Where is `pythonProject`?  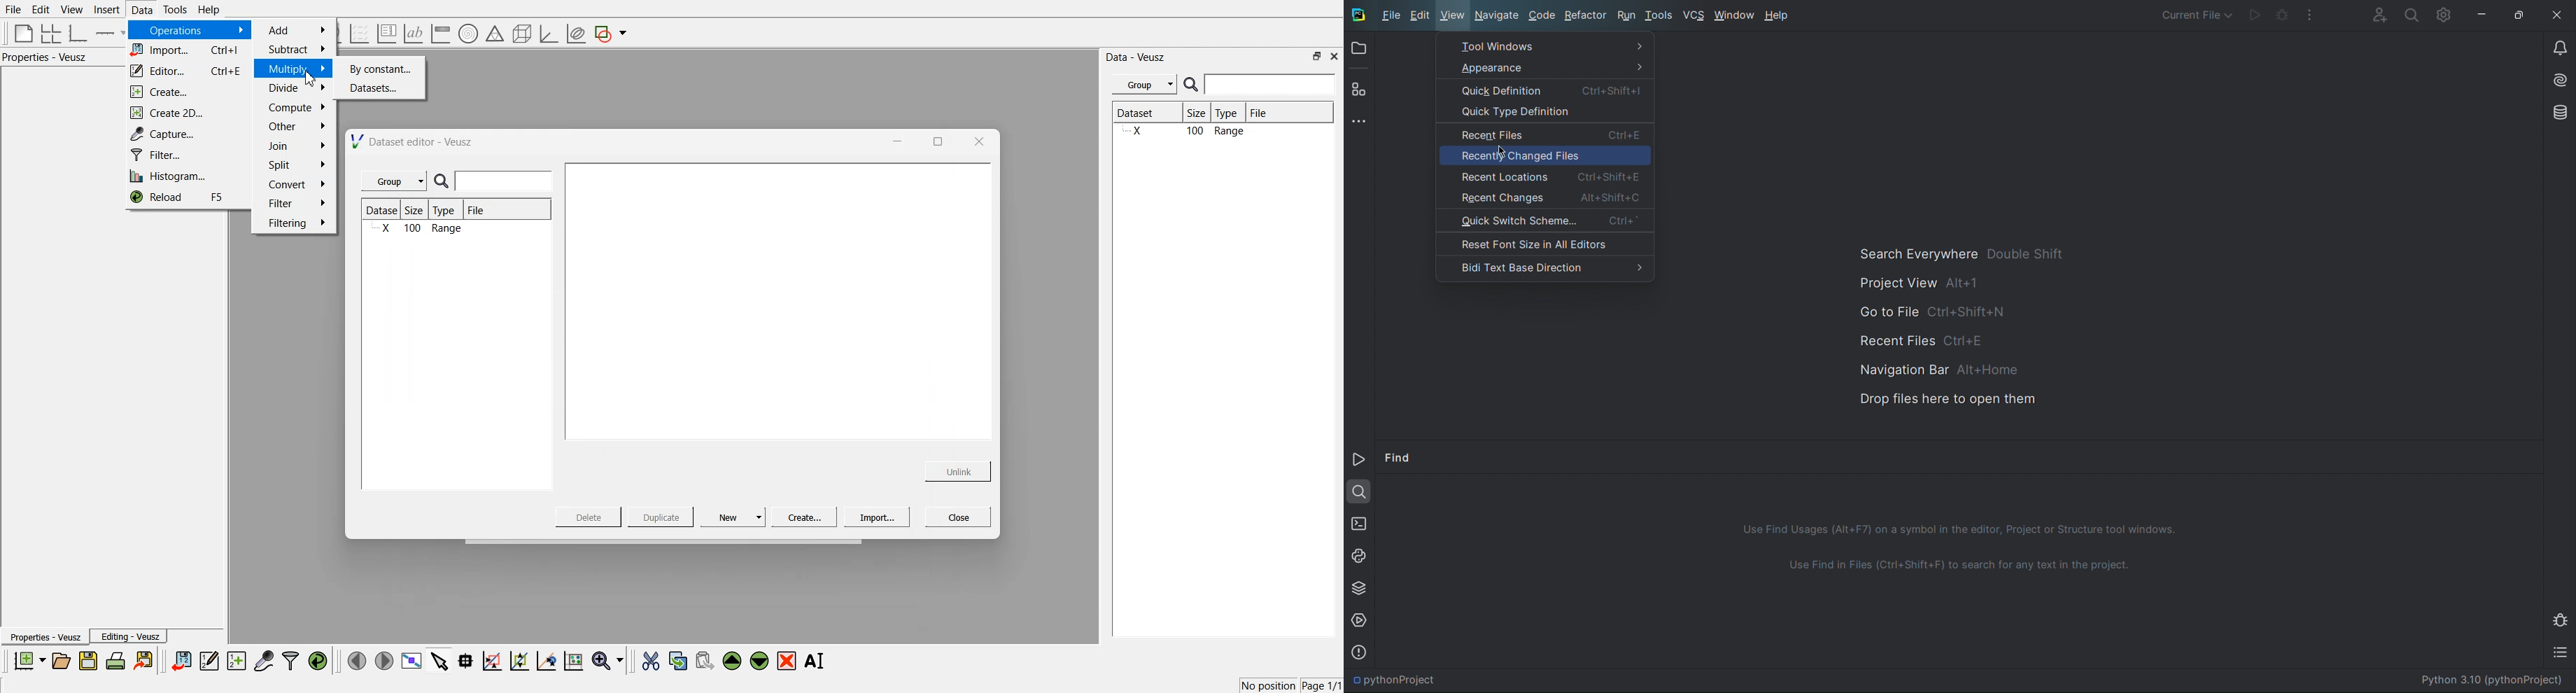
pythonProject is located at coordinates (1394, 680).